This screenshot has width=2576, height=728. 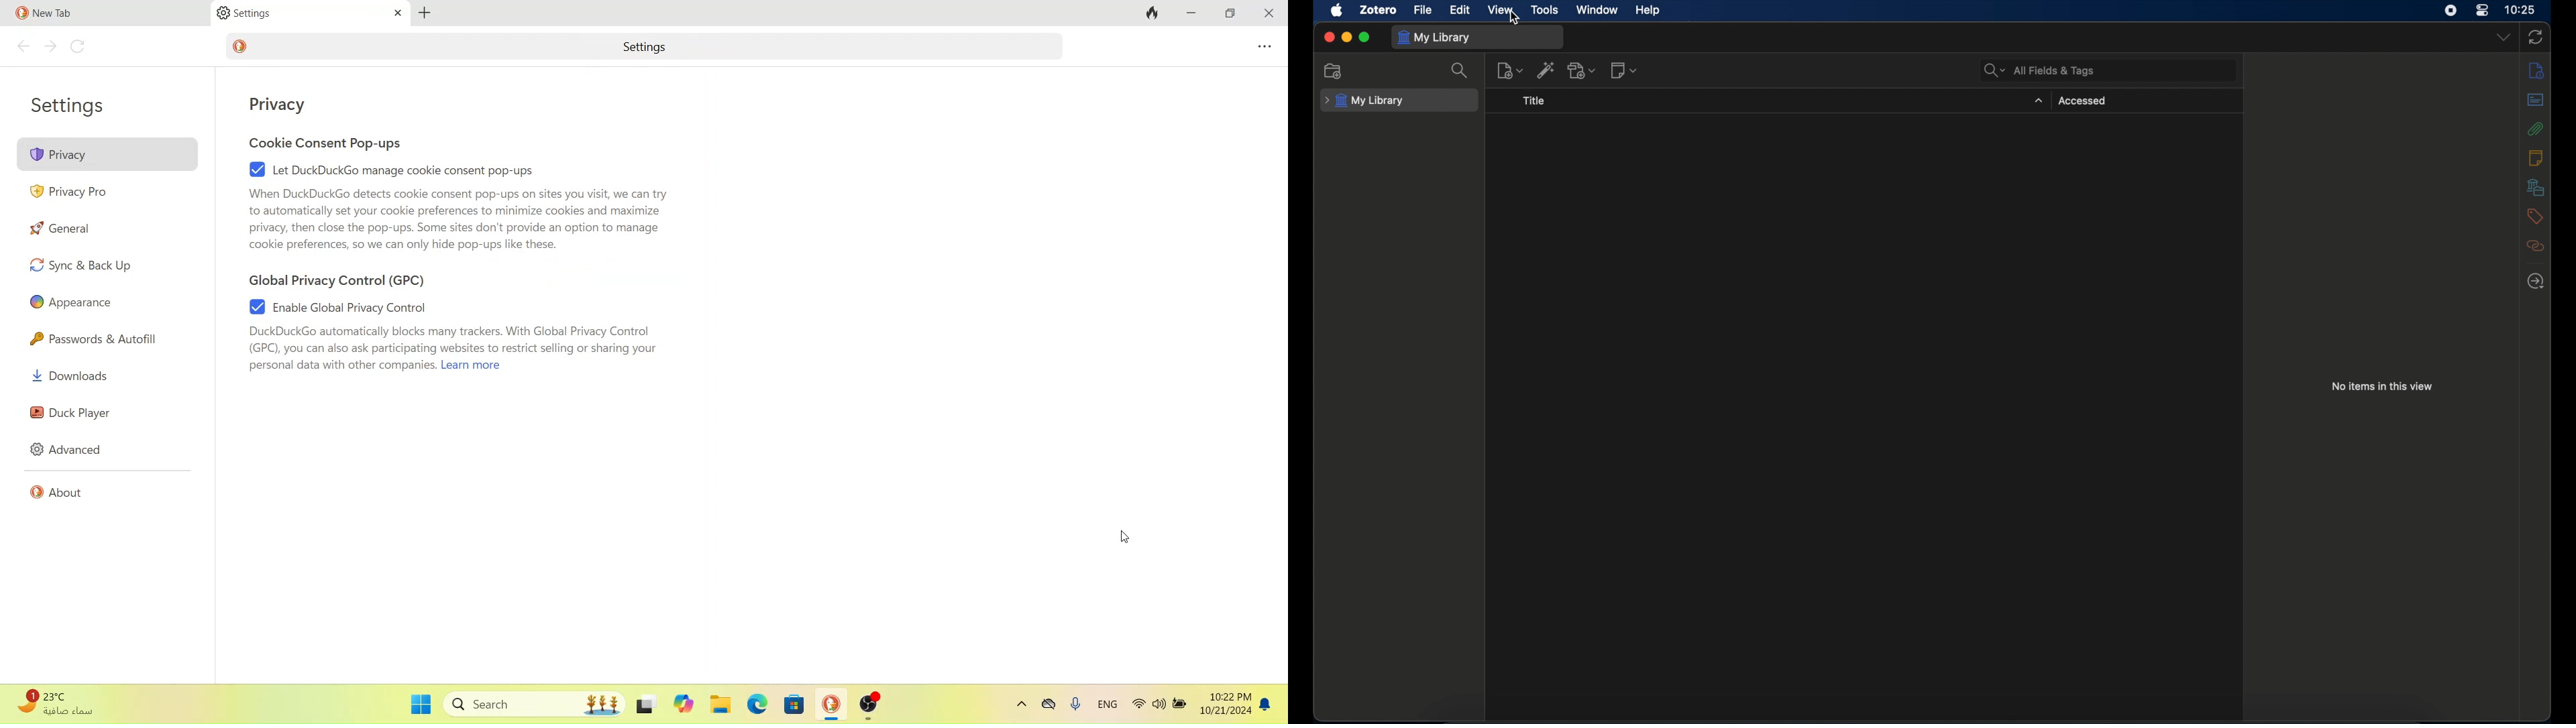 What do you see at coordinates (393, 13) in the screenshot?
I see `close tab` at bounding box center [393, 13].